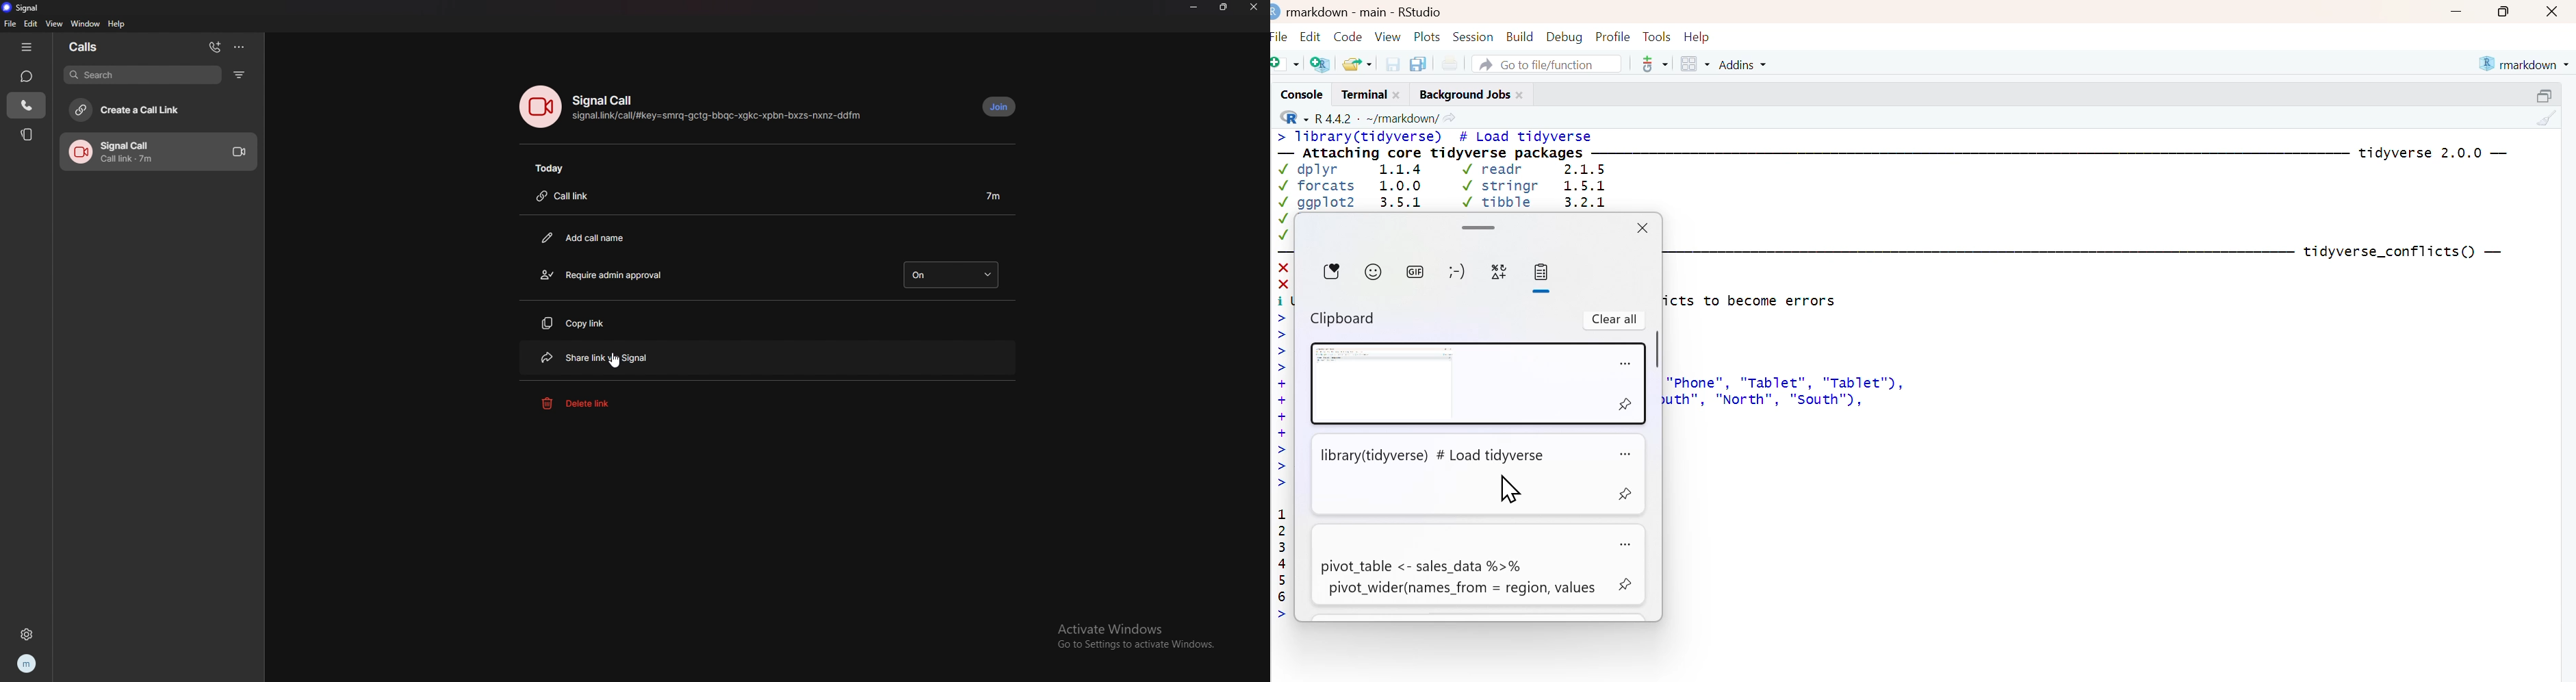  Describe the element at coordinates (607, 323) in the screenshot. I see `copy link` at that location.